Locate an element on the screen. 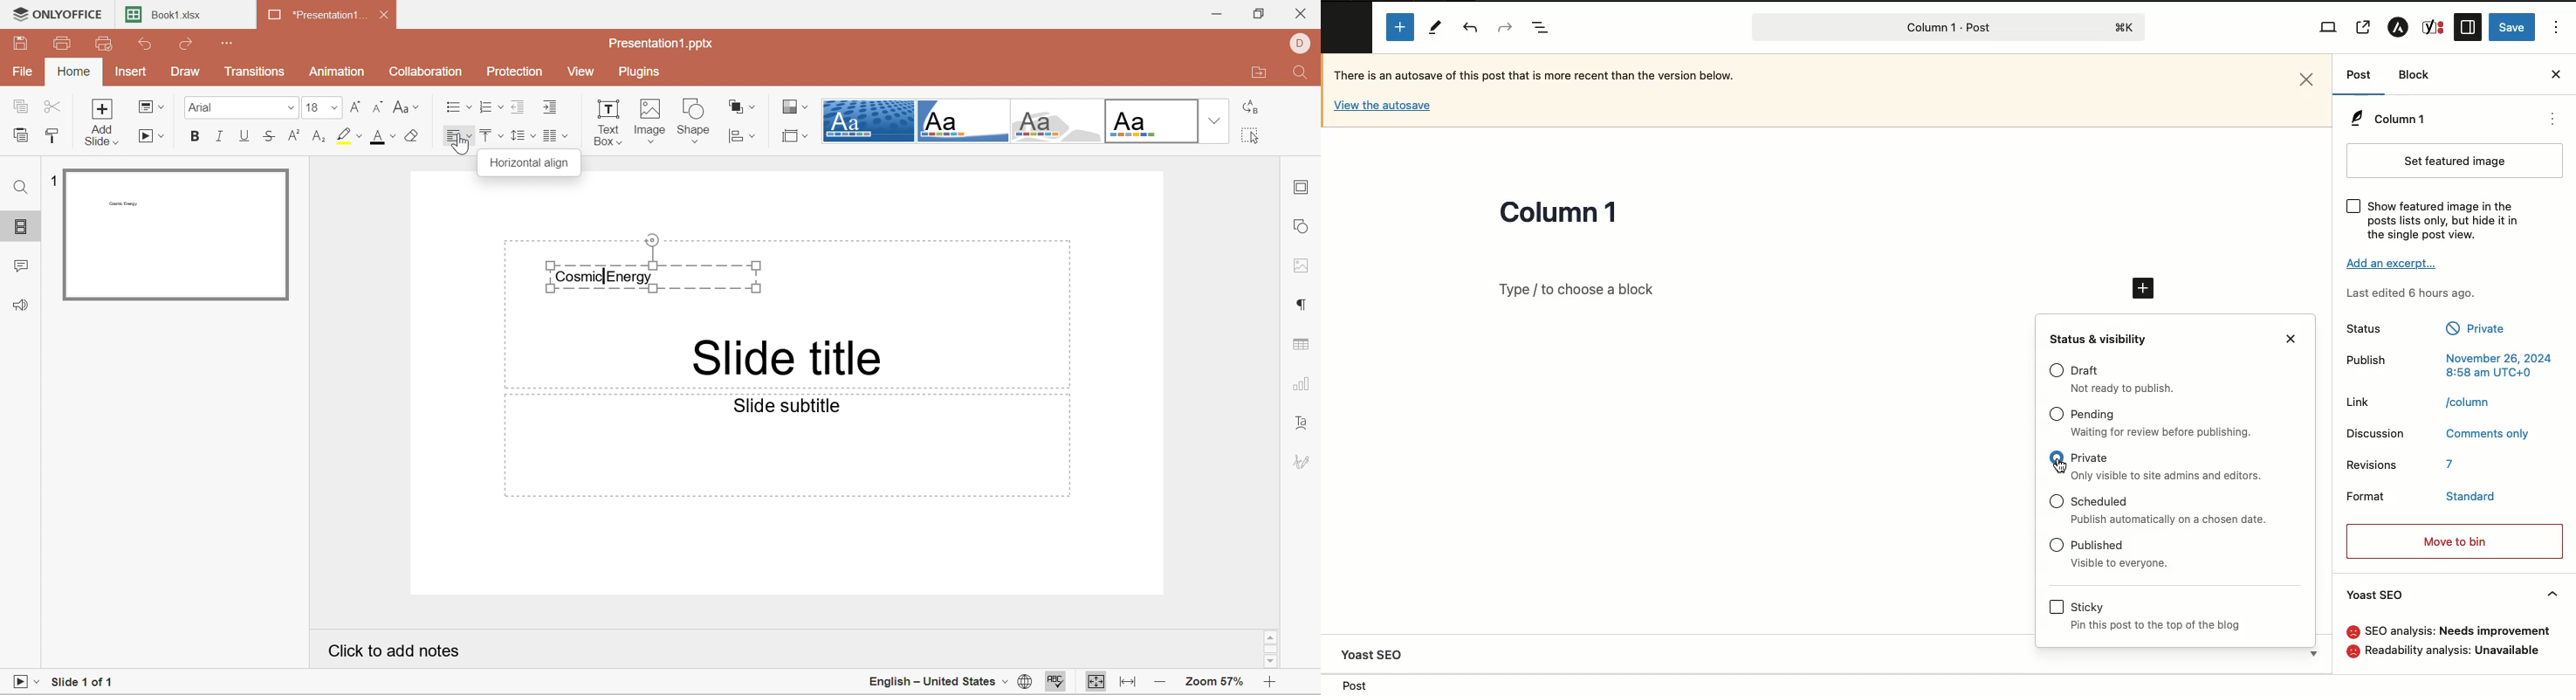  Sidebar is located at coordinates (2467, 28).